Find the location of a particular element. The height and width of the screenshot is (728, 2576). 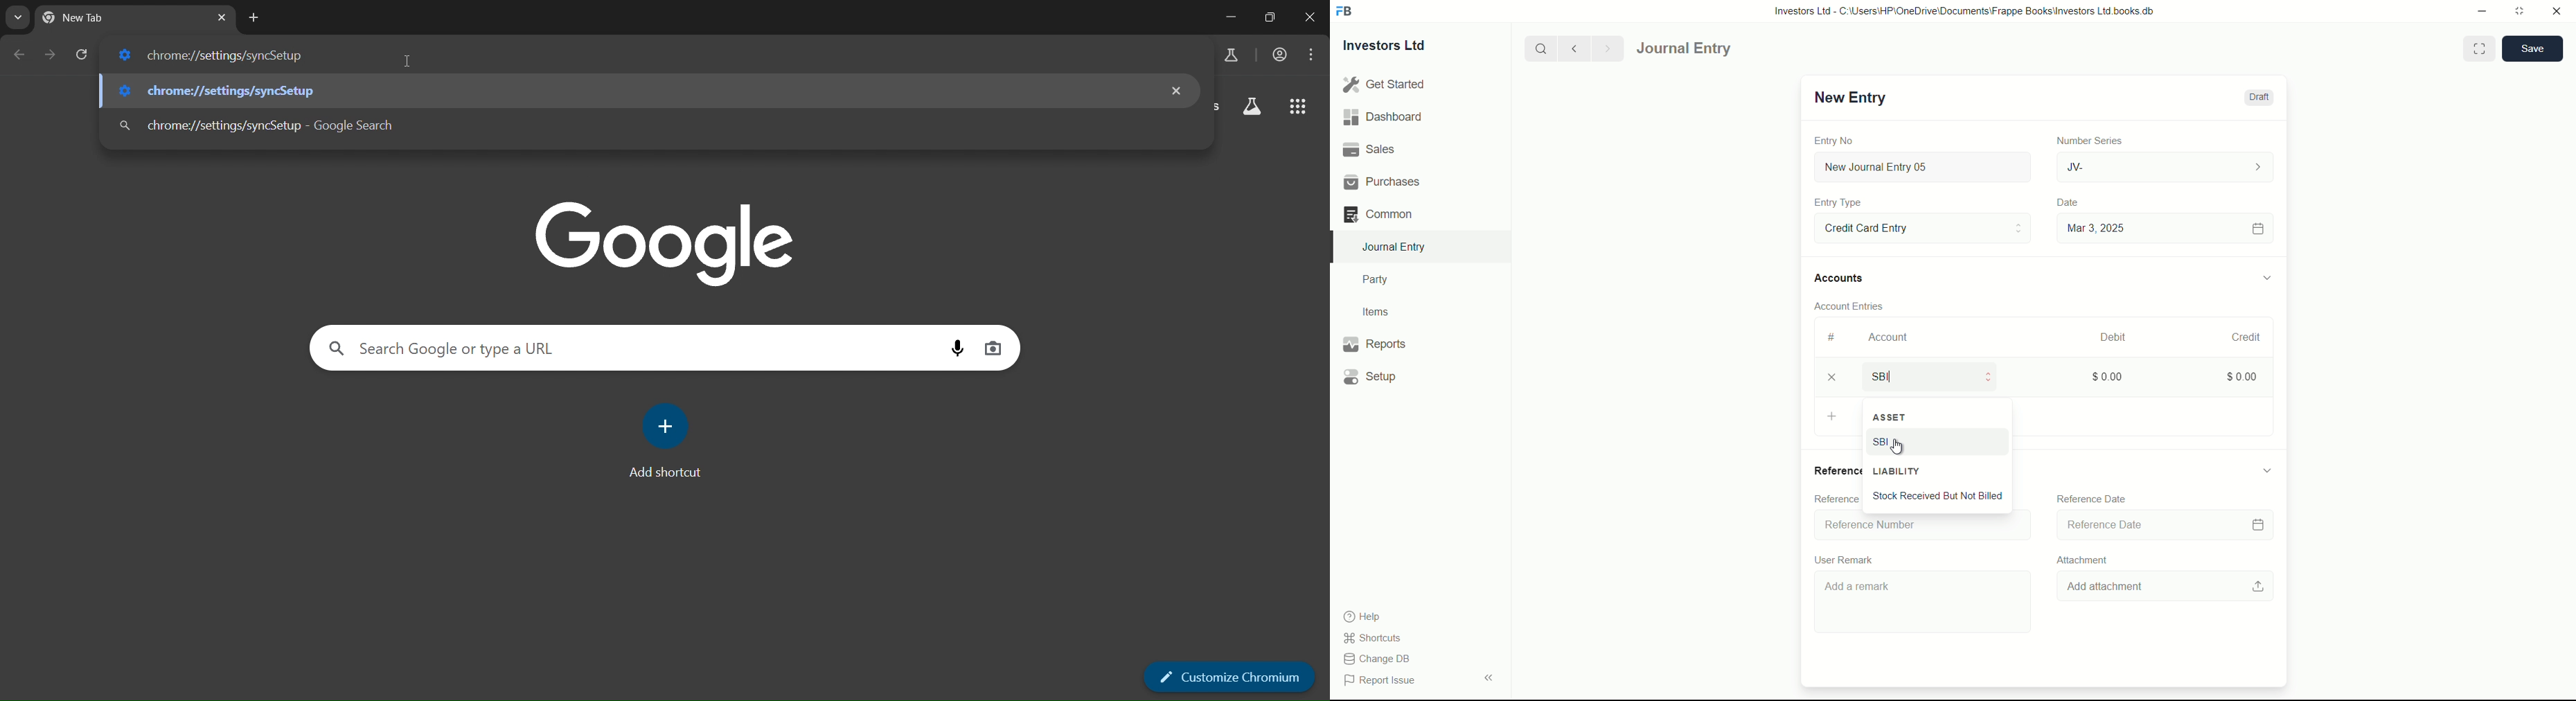

Reference Date is located at coordinates (2163, 524).